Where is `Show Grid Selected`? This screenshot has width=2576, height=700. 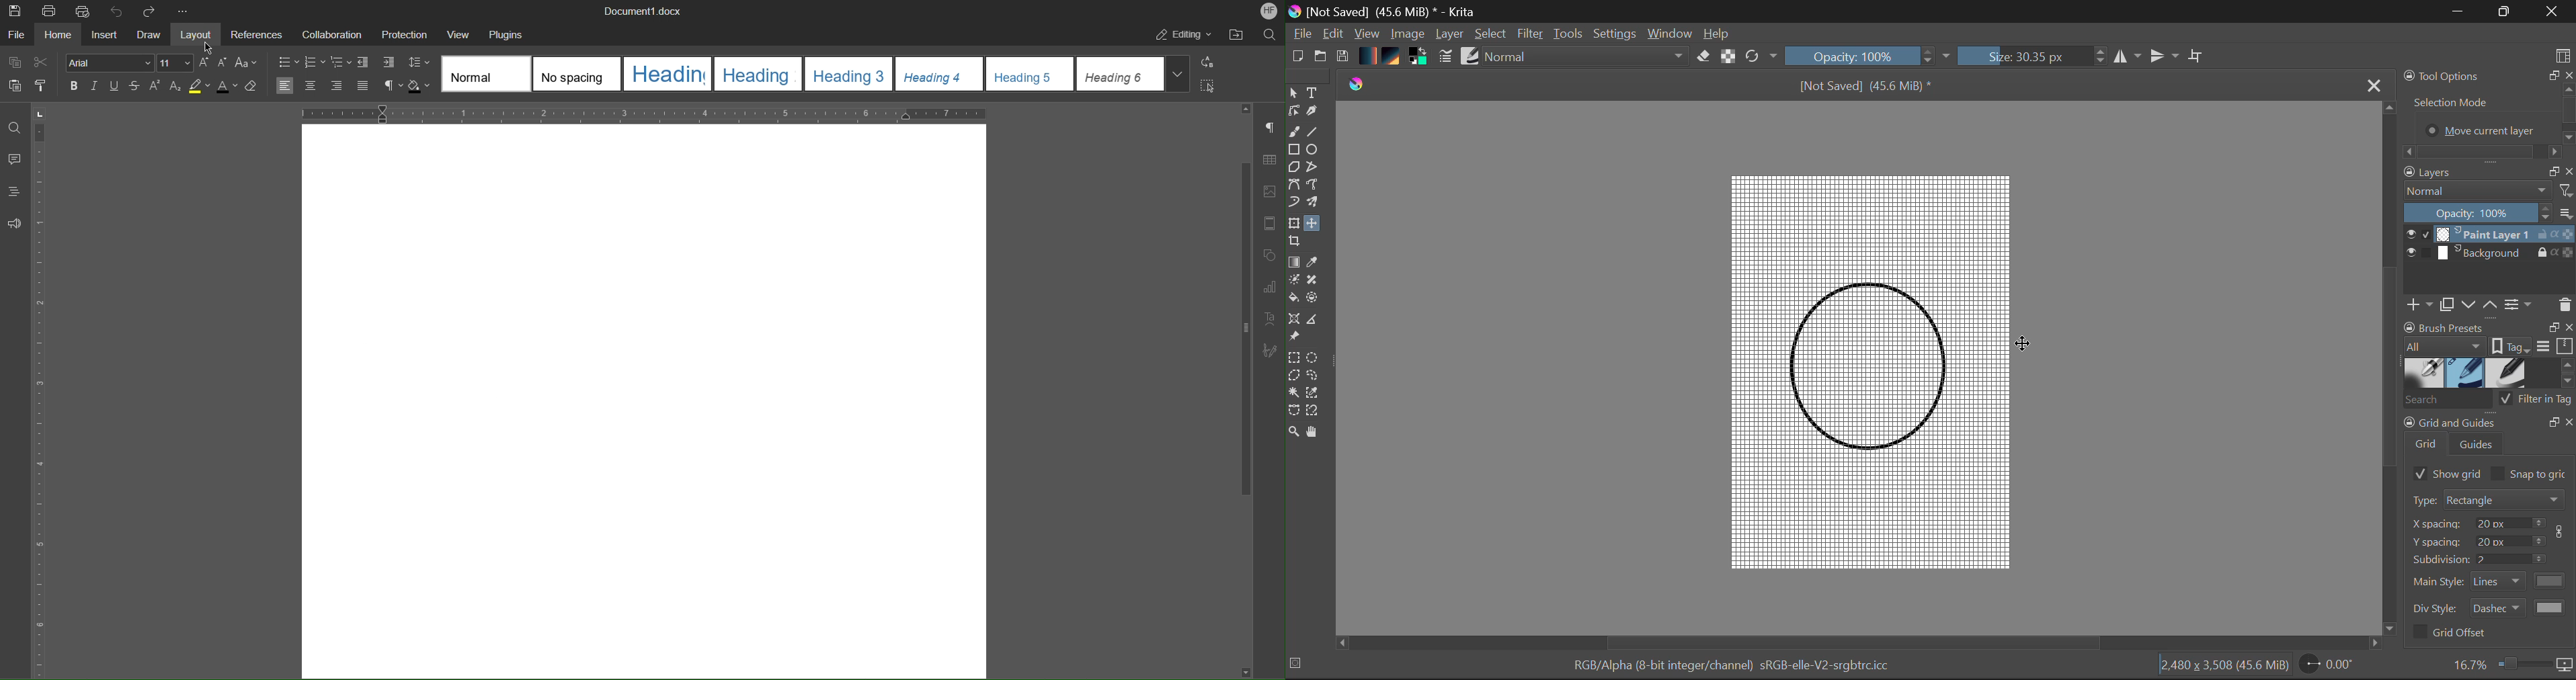
Show Grid Selected is located at coordinates (2444, 473).